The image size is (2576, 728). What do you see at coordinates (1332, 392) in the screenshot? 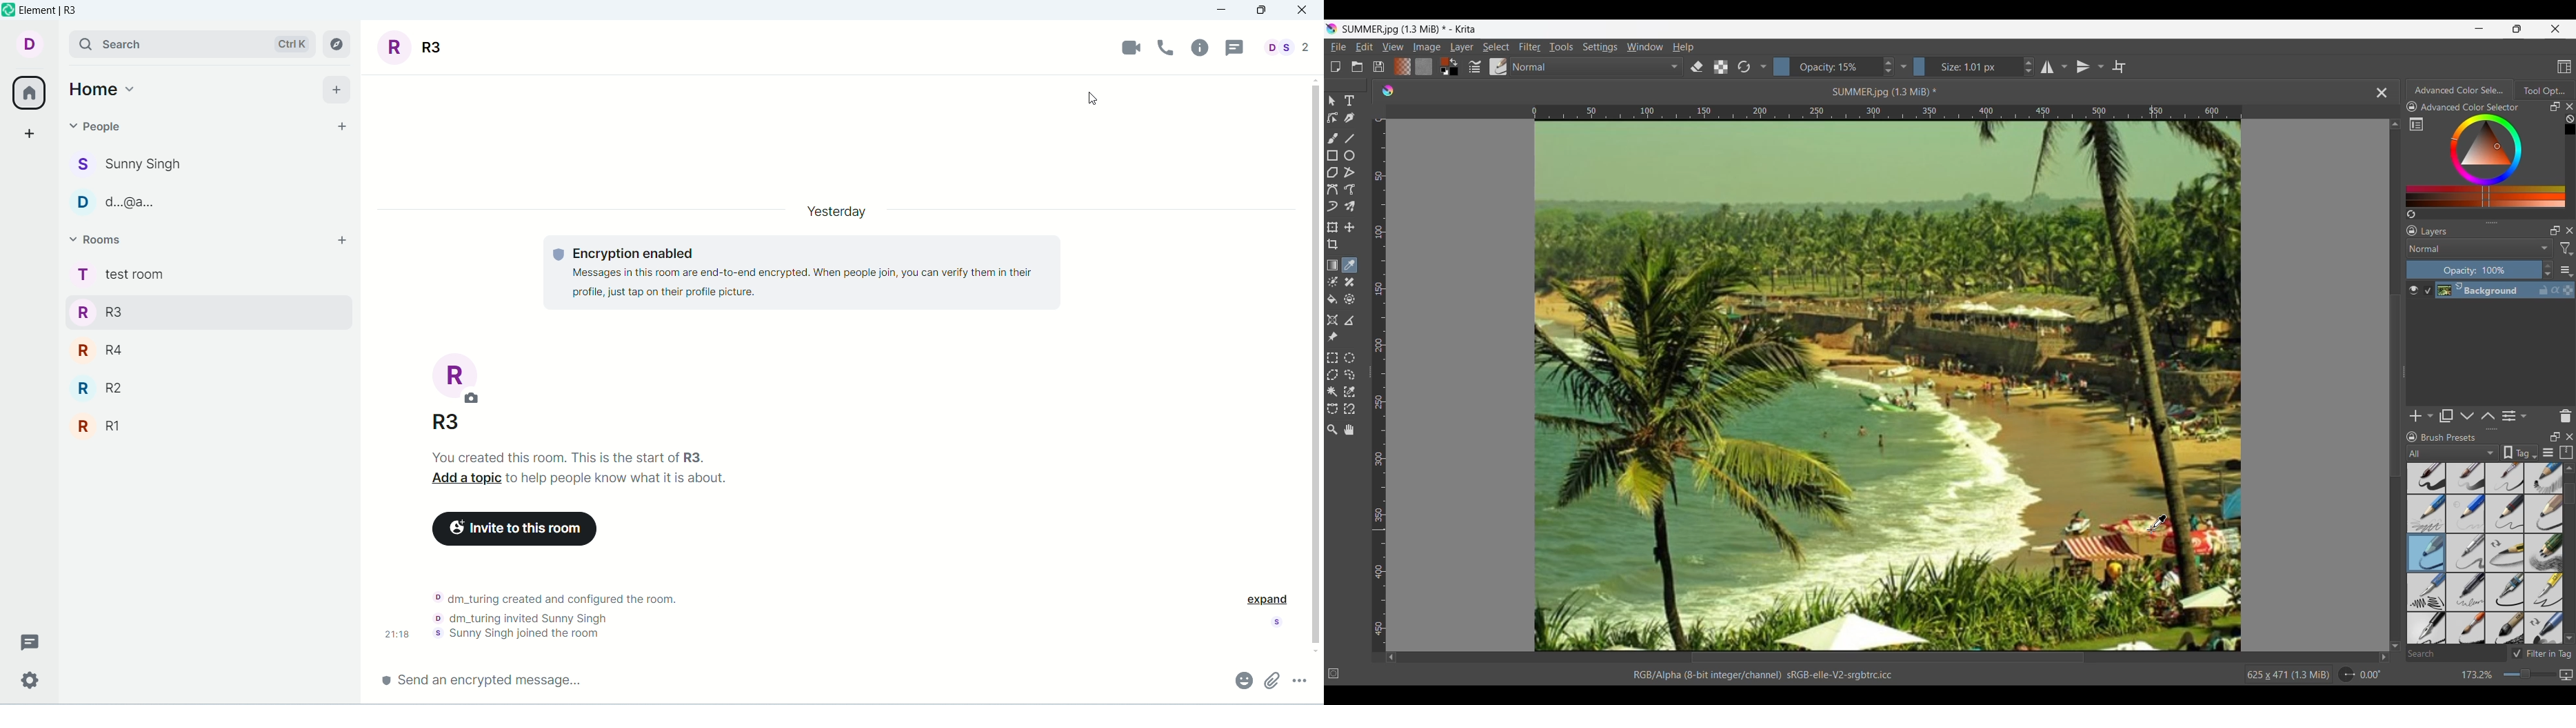
I see `Contiguous selection tool` at bounding box center [1332, 392].